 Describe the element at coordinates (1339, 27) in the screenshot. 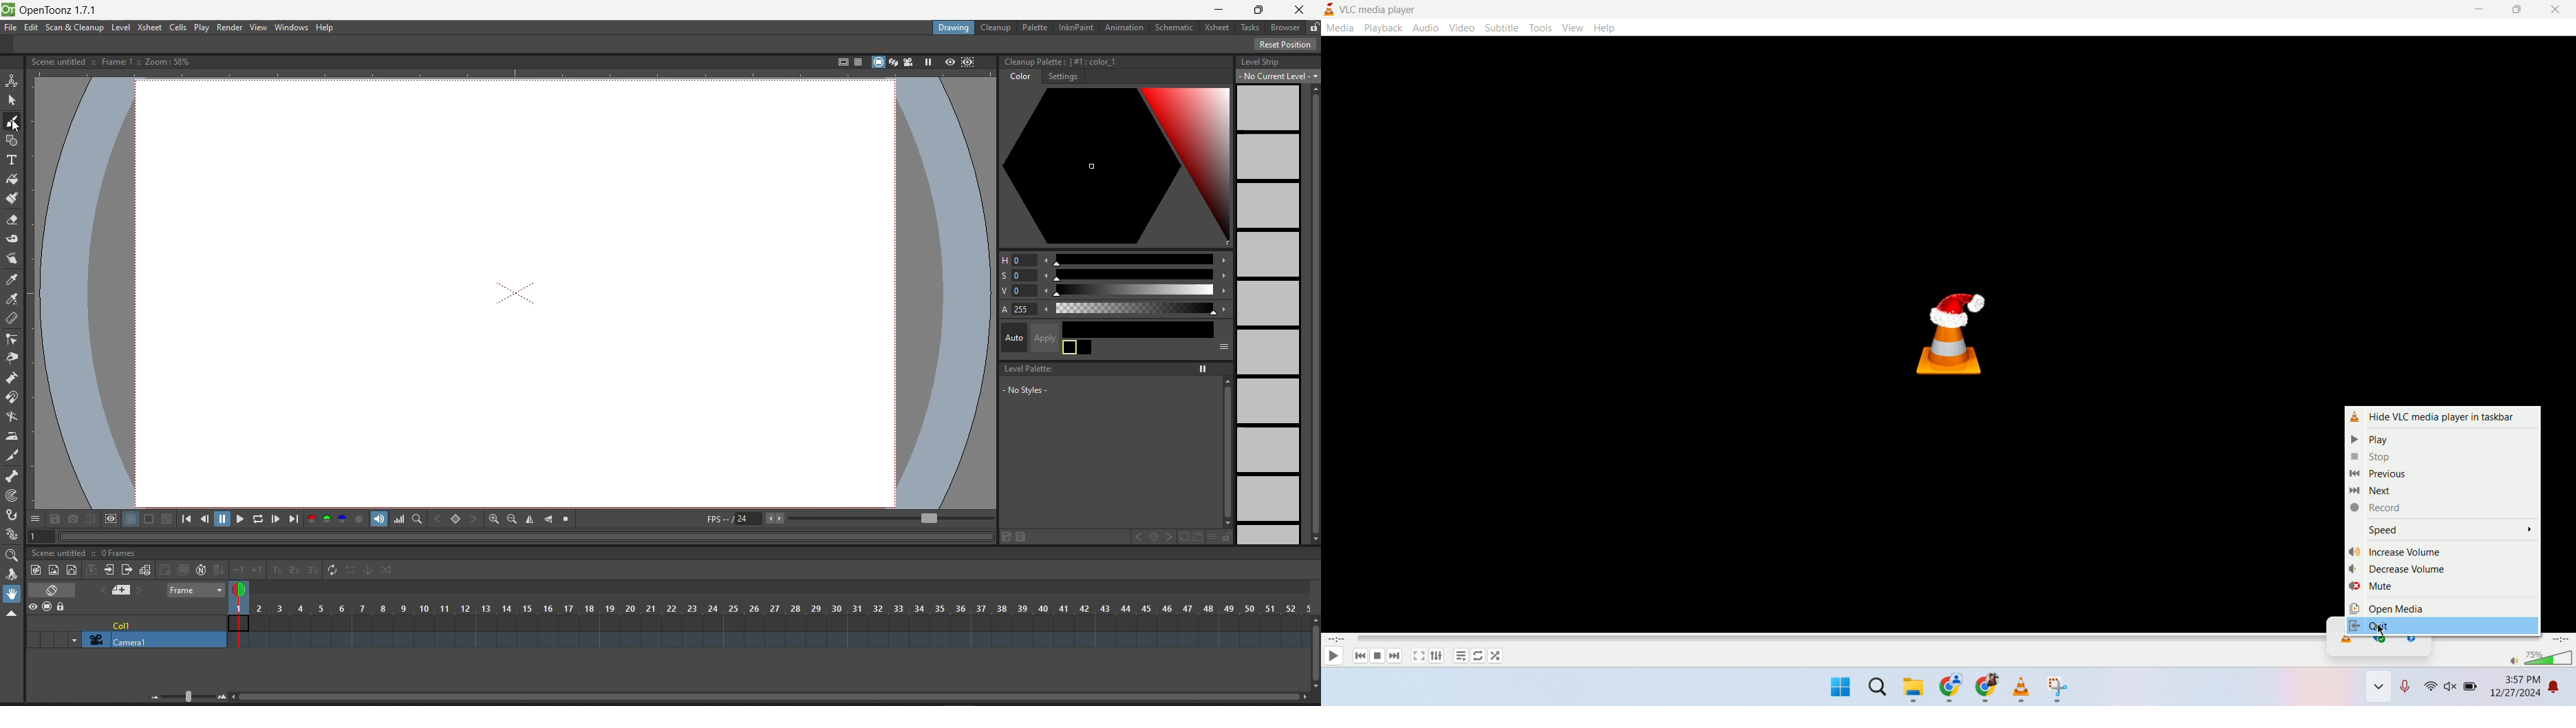

I see `media` at that location.